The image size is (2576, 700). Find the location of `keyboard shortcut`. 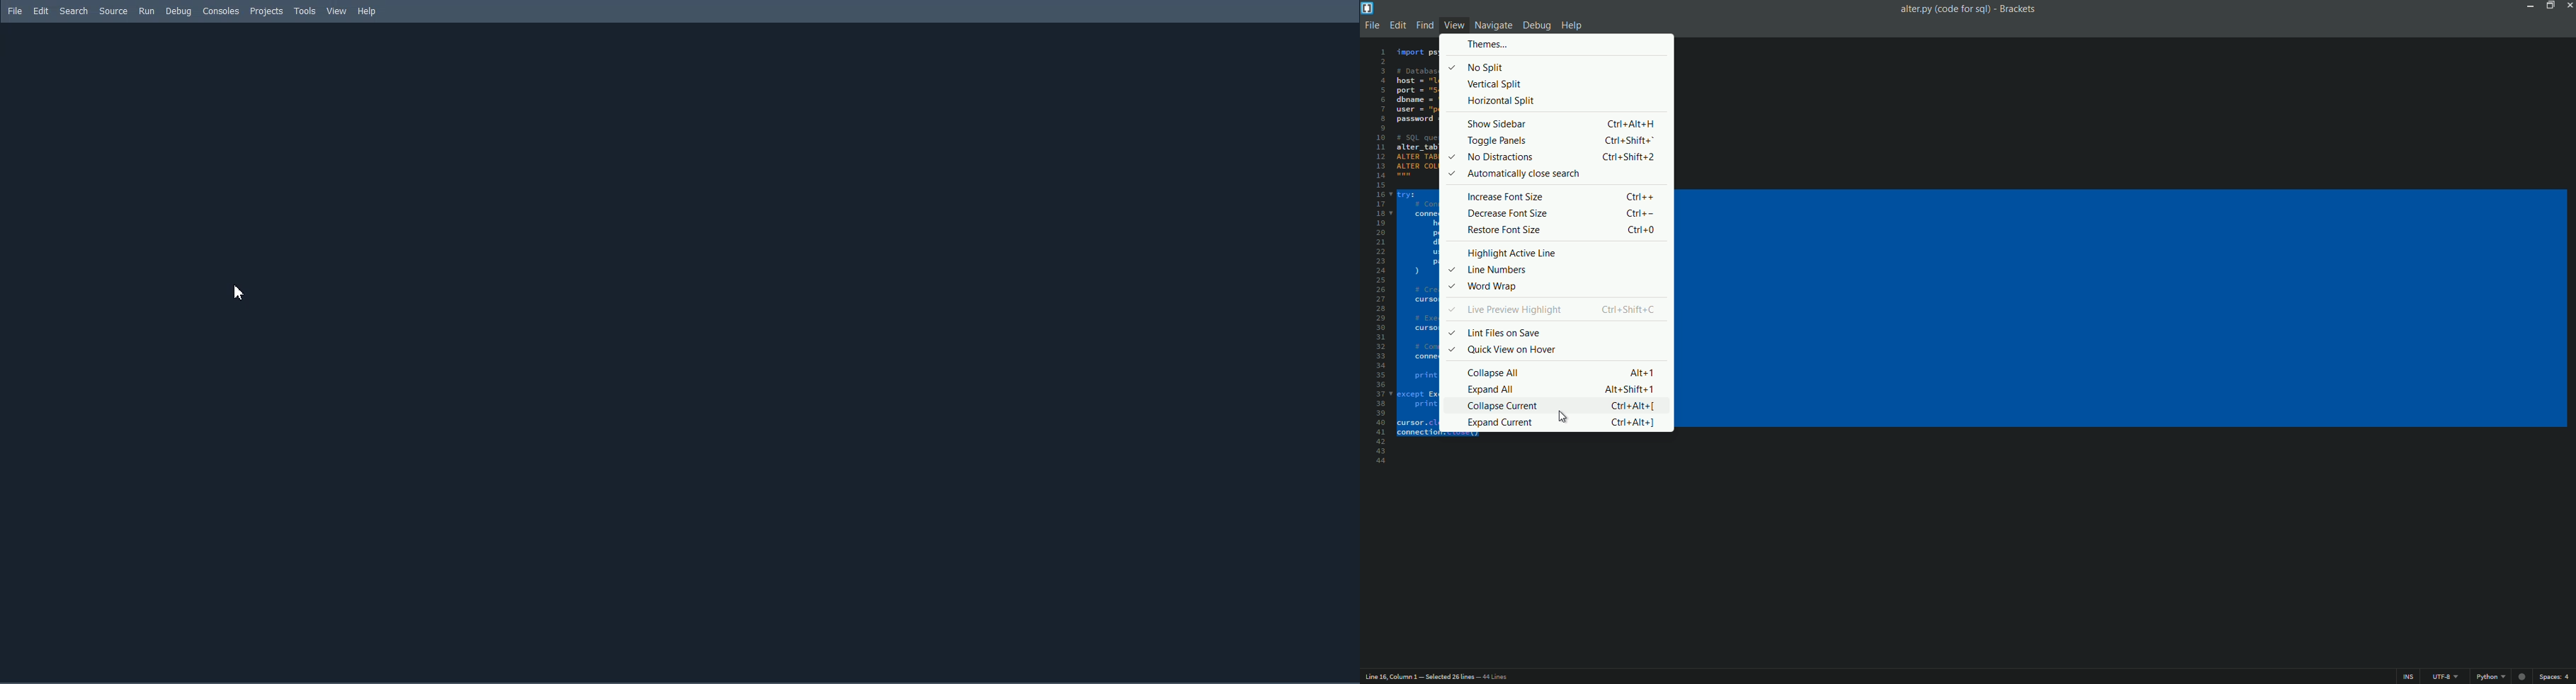

keyboard shortcut is located at coordinates (1630, 142).